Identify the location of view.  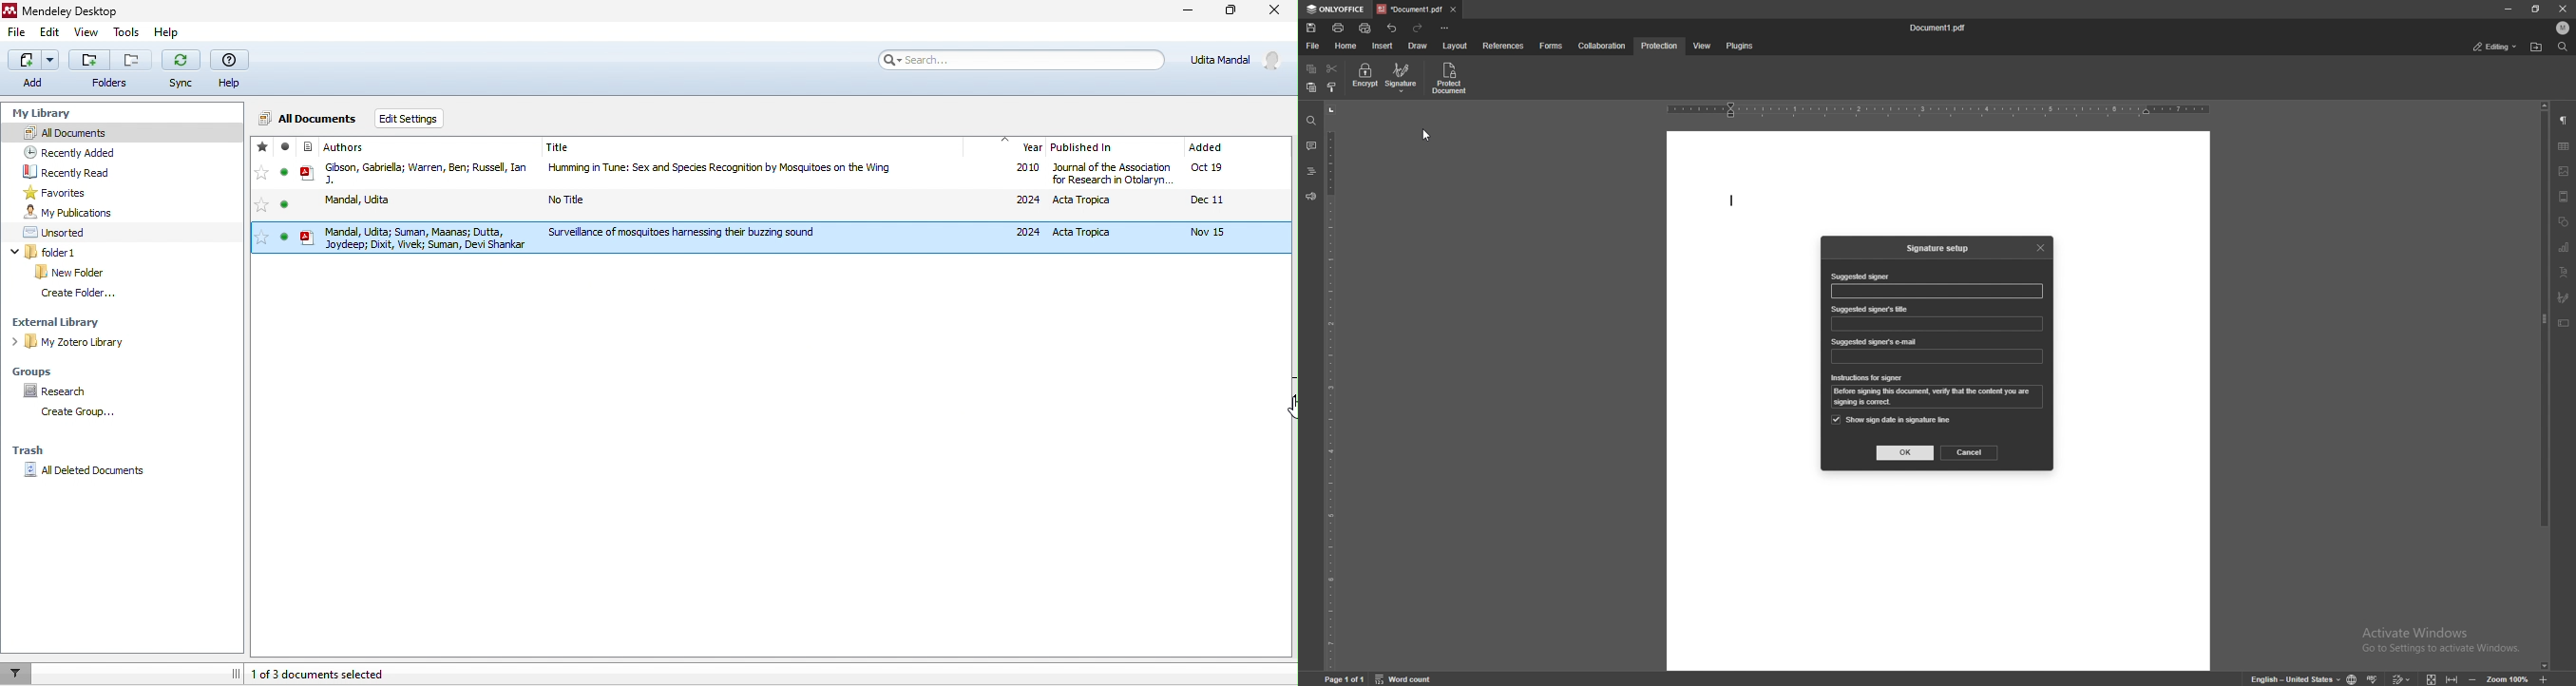
(89, 33).